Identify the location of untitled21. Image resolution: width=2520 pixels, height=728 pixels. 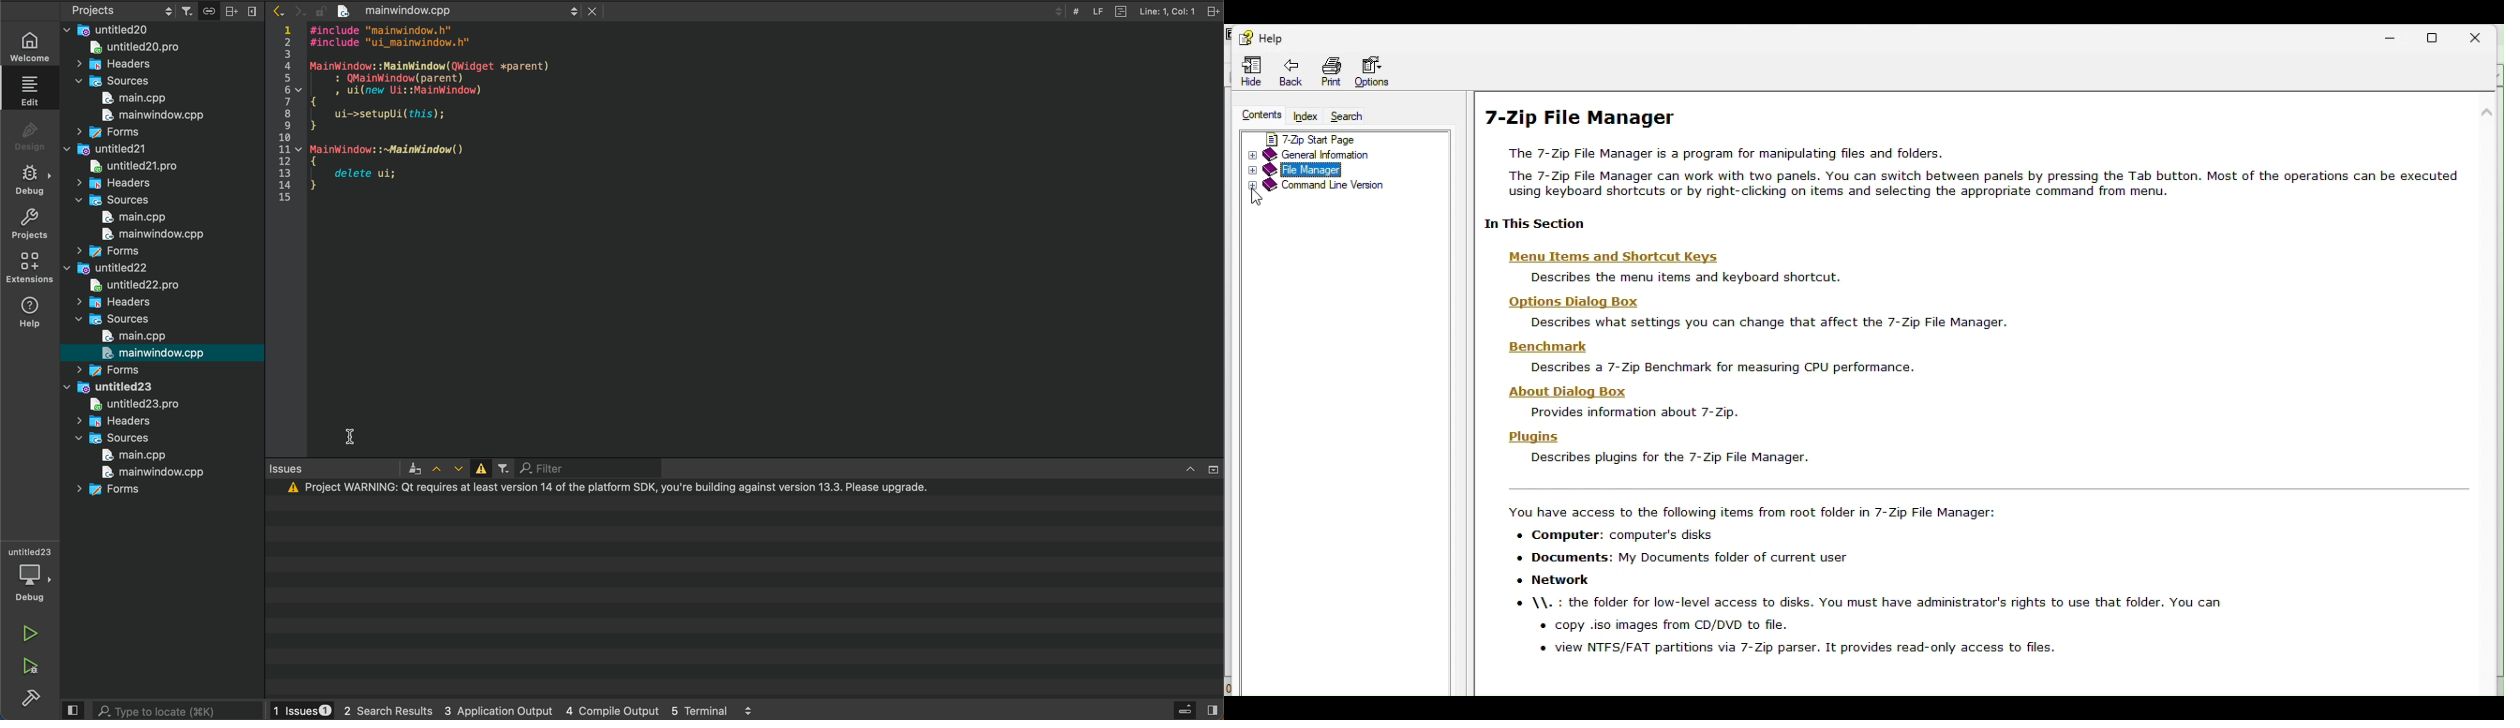
(104, 148).